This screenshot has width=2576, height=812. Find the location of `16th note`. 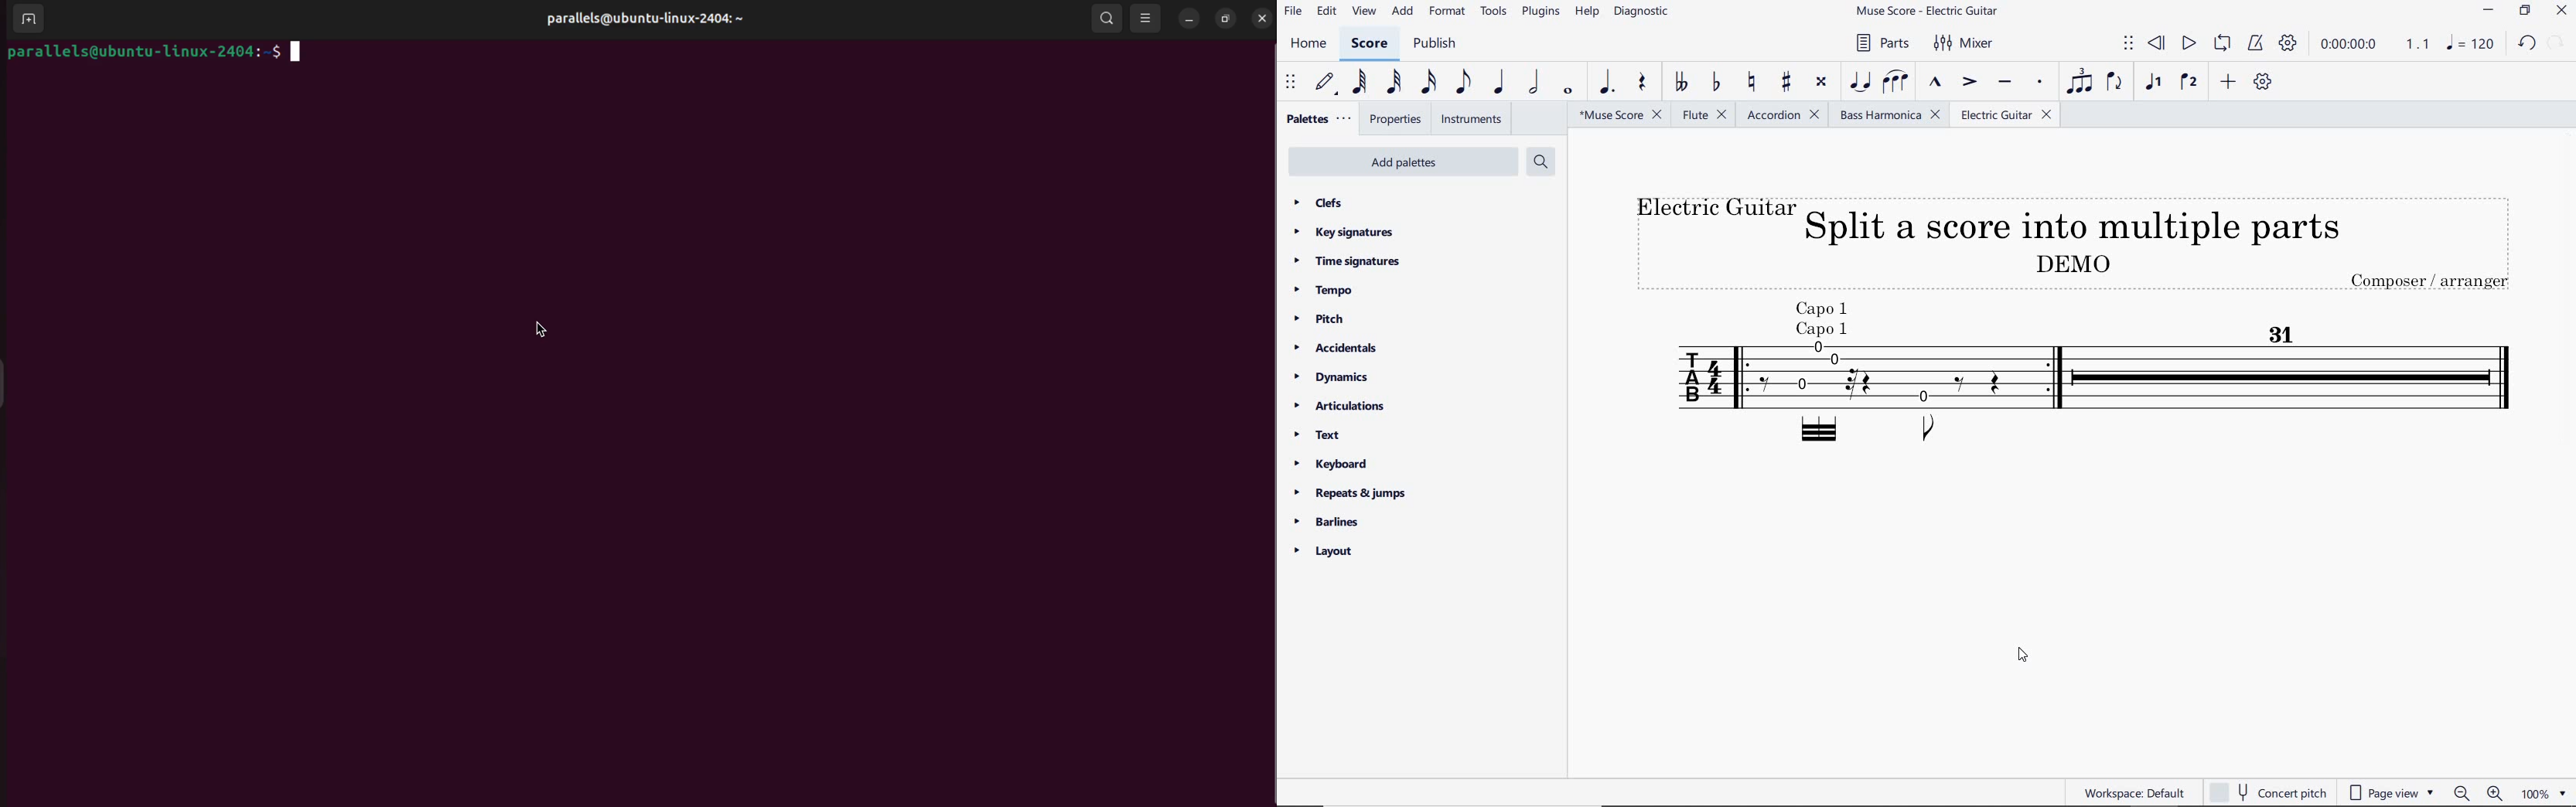

16th note is located at coordinates (1428, 80).